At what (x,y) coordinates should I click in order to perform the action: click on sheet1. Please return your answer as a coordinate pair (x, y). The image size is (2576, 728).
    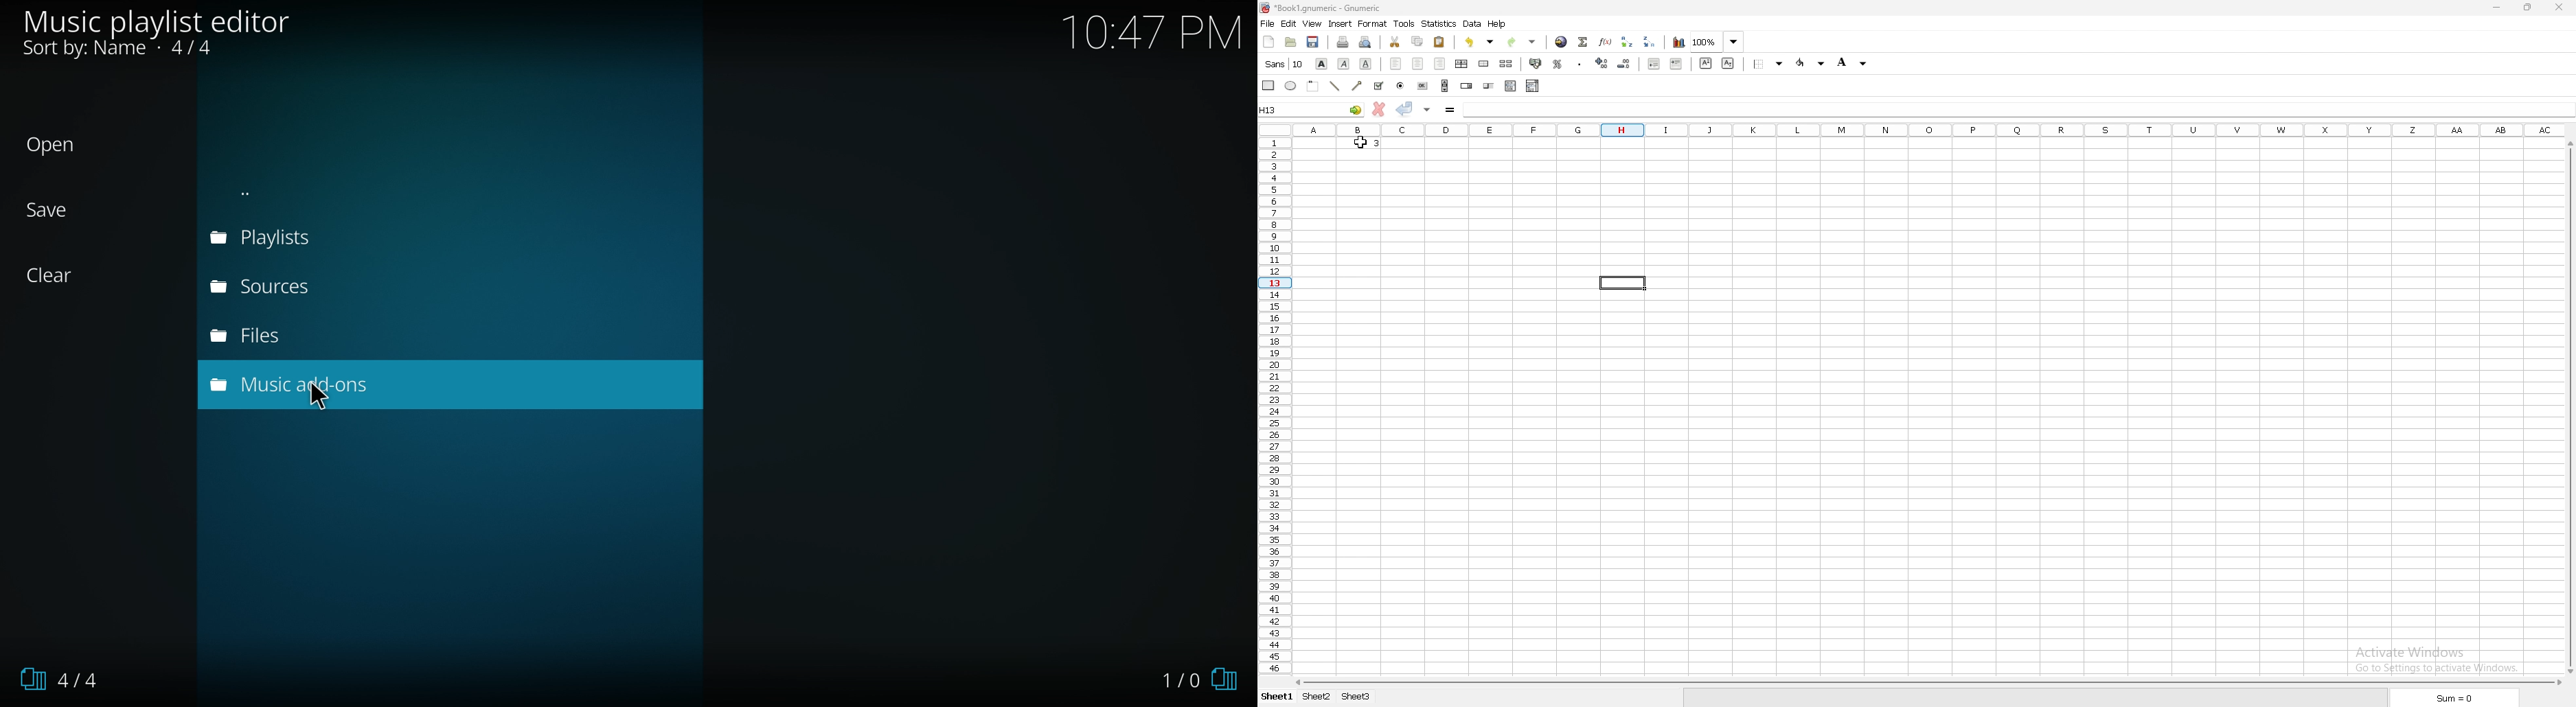
    Looking at the image, I should click on (1276, 697).